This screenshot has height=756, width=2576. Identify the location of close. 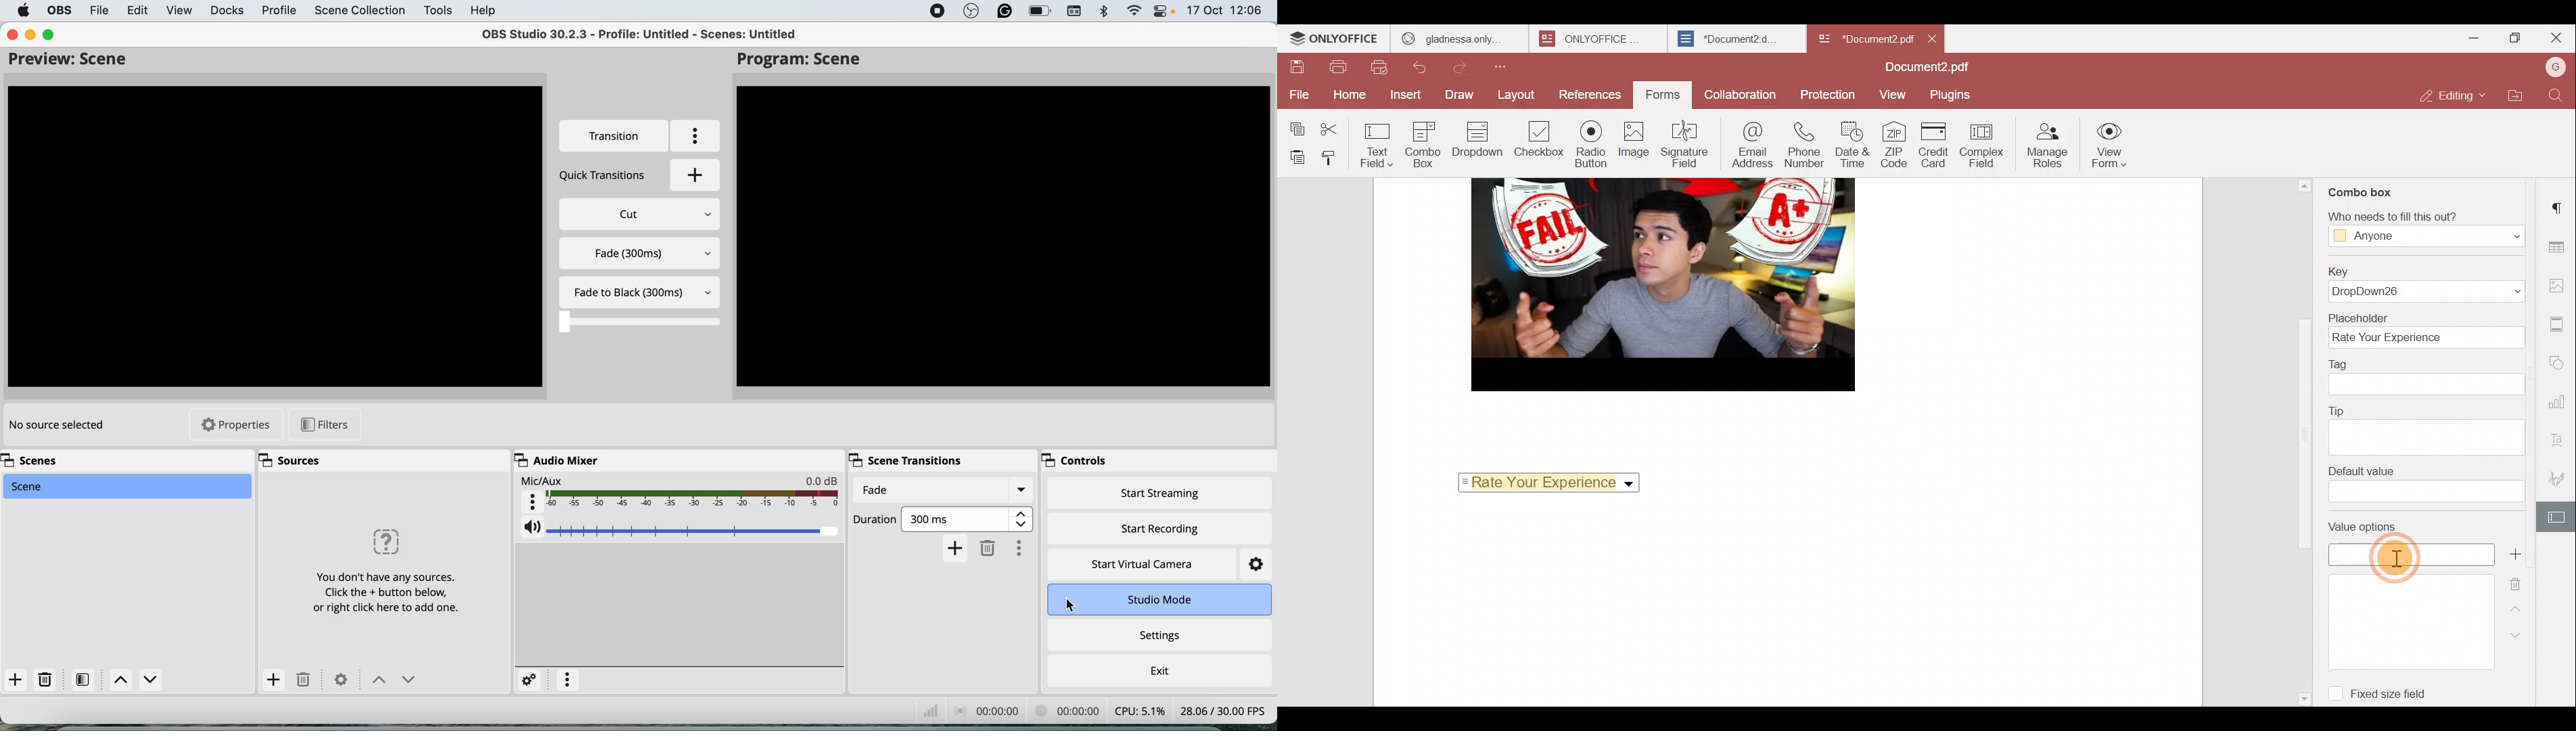
(12, 35).